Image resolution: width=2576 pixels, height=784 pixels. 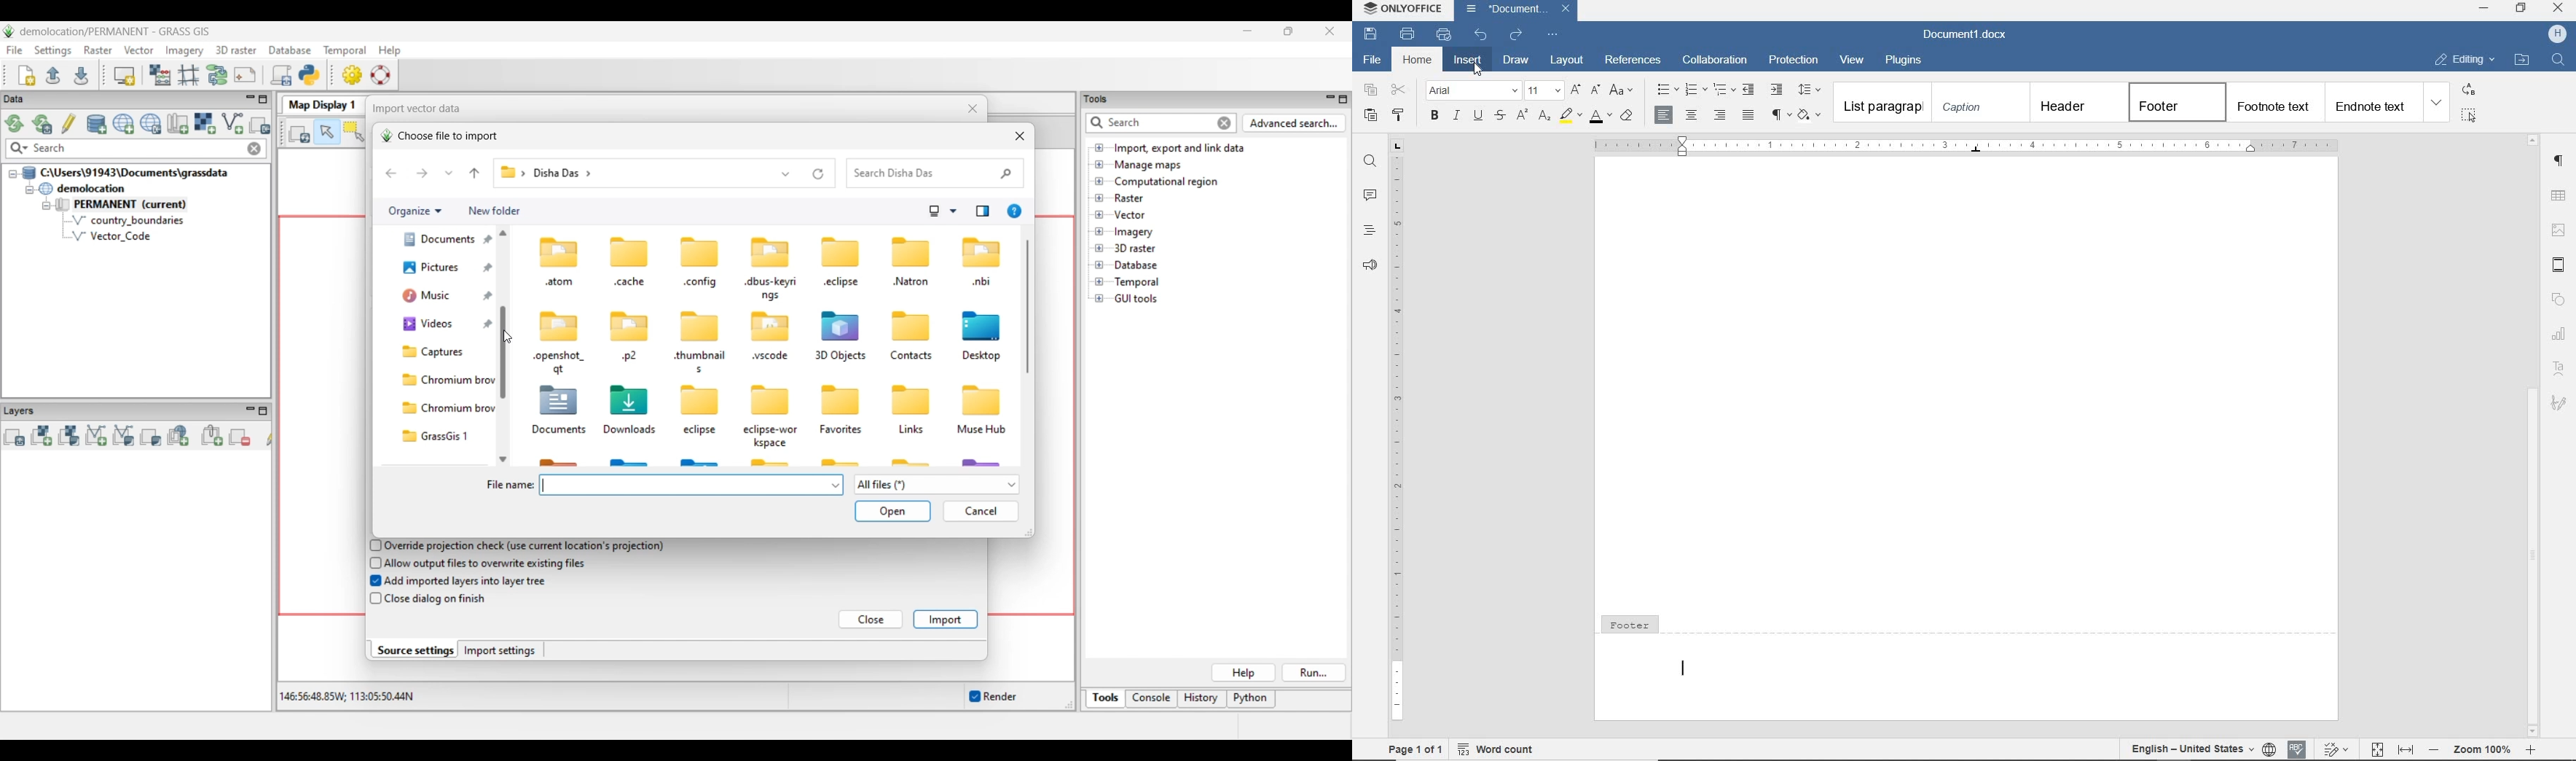 What do you see at coordinates (2468, 90) in the screenshot?
I see `replace` at bounding box center [2468, 90].